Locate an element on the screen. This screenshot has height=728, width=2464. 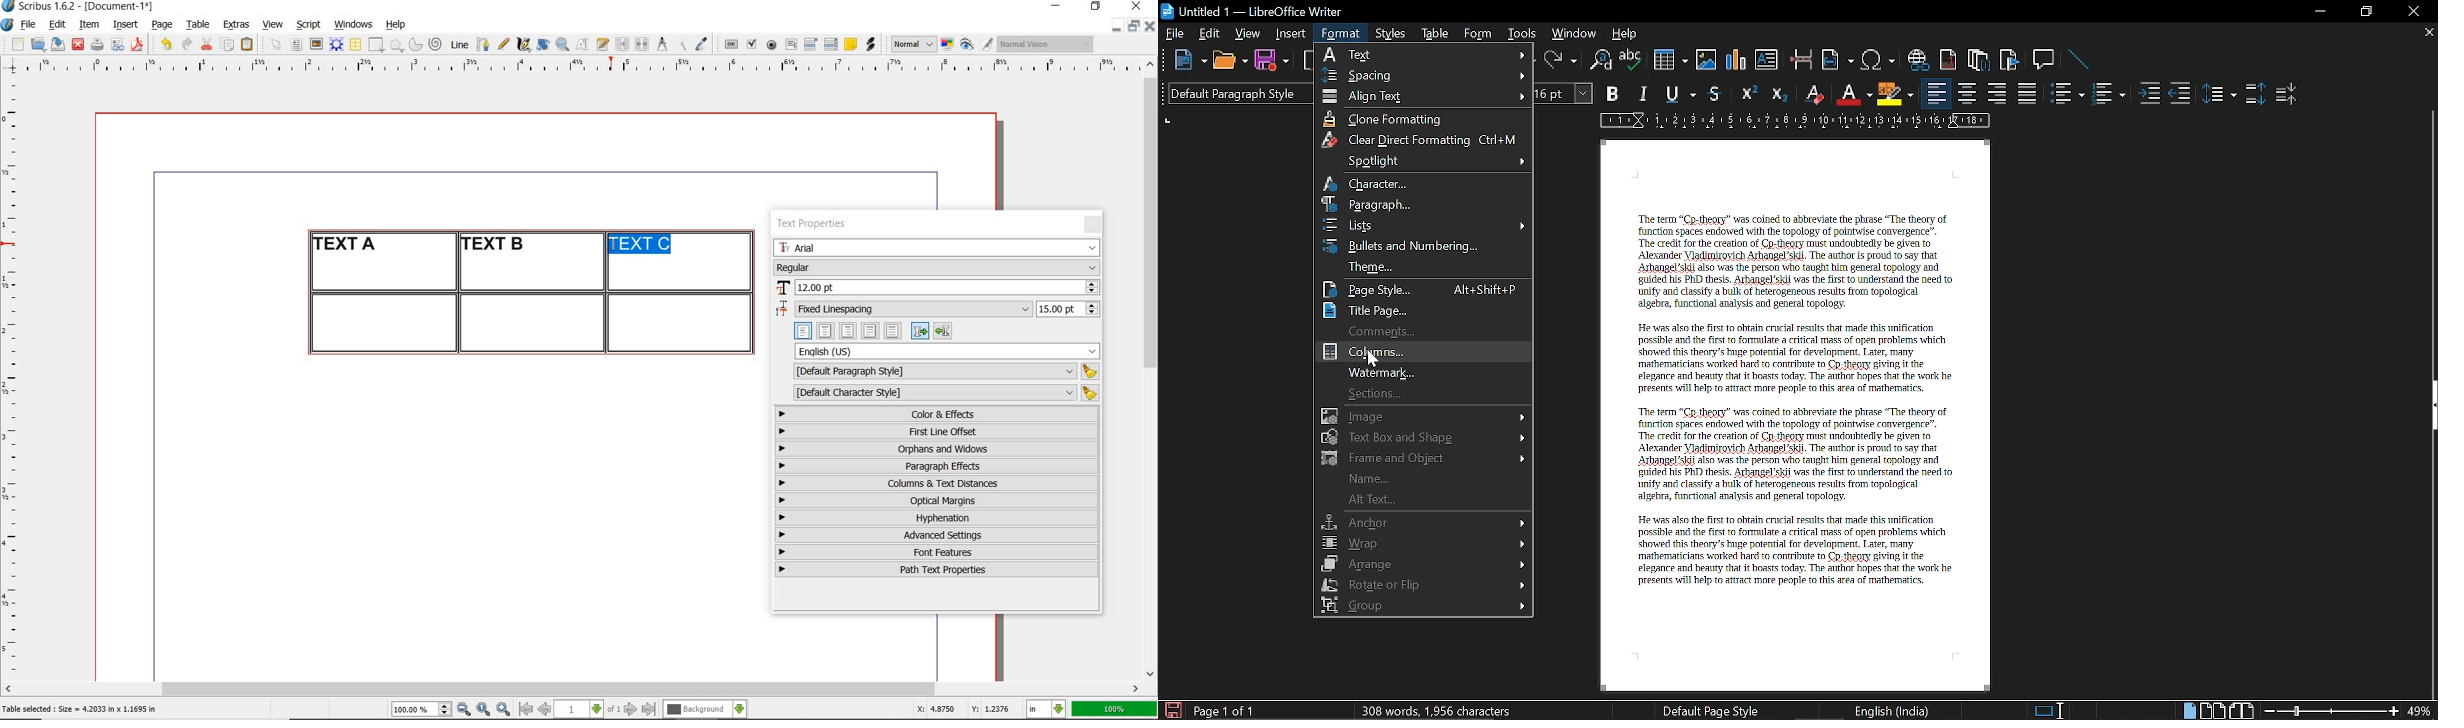
Save is located at coordinates (1272, 63).